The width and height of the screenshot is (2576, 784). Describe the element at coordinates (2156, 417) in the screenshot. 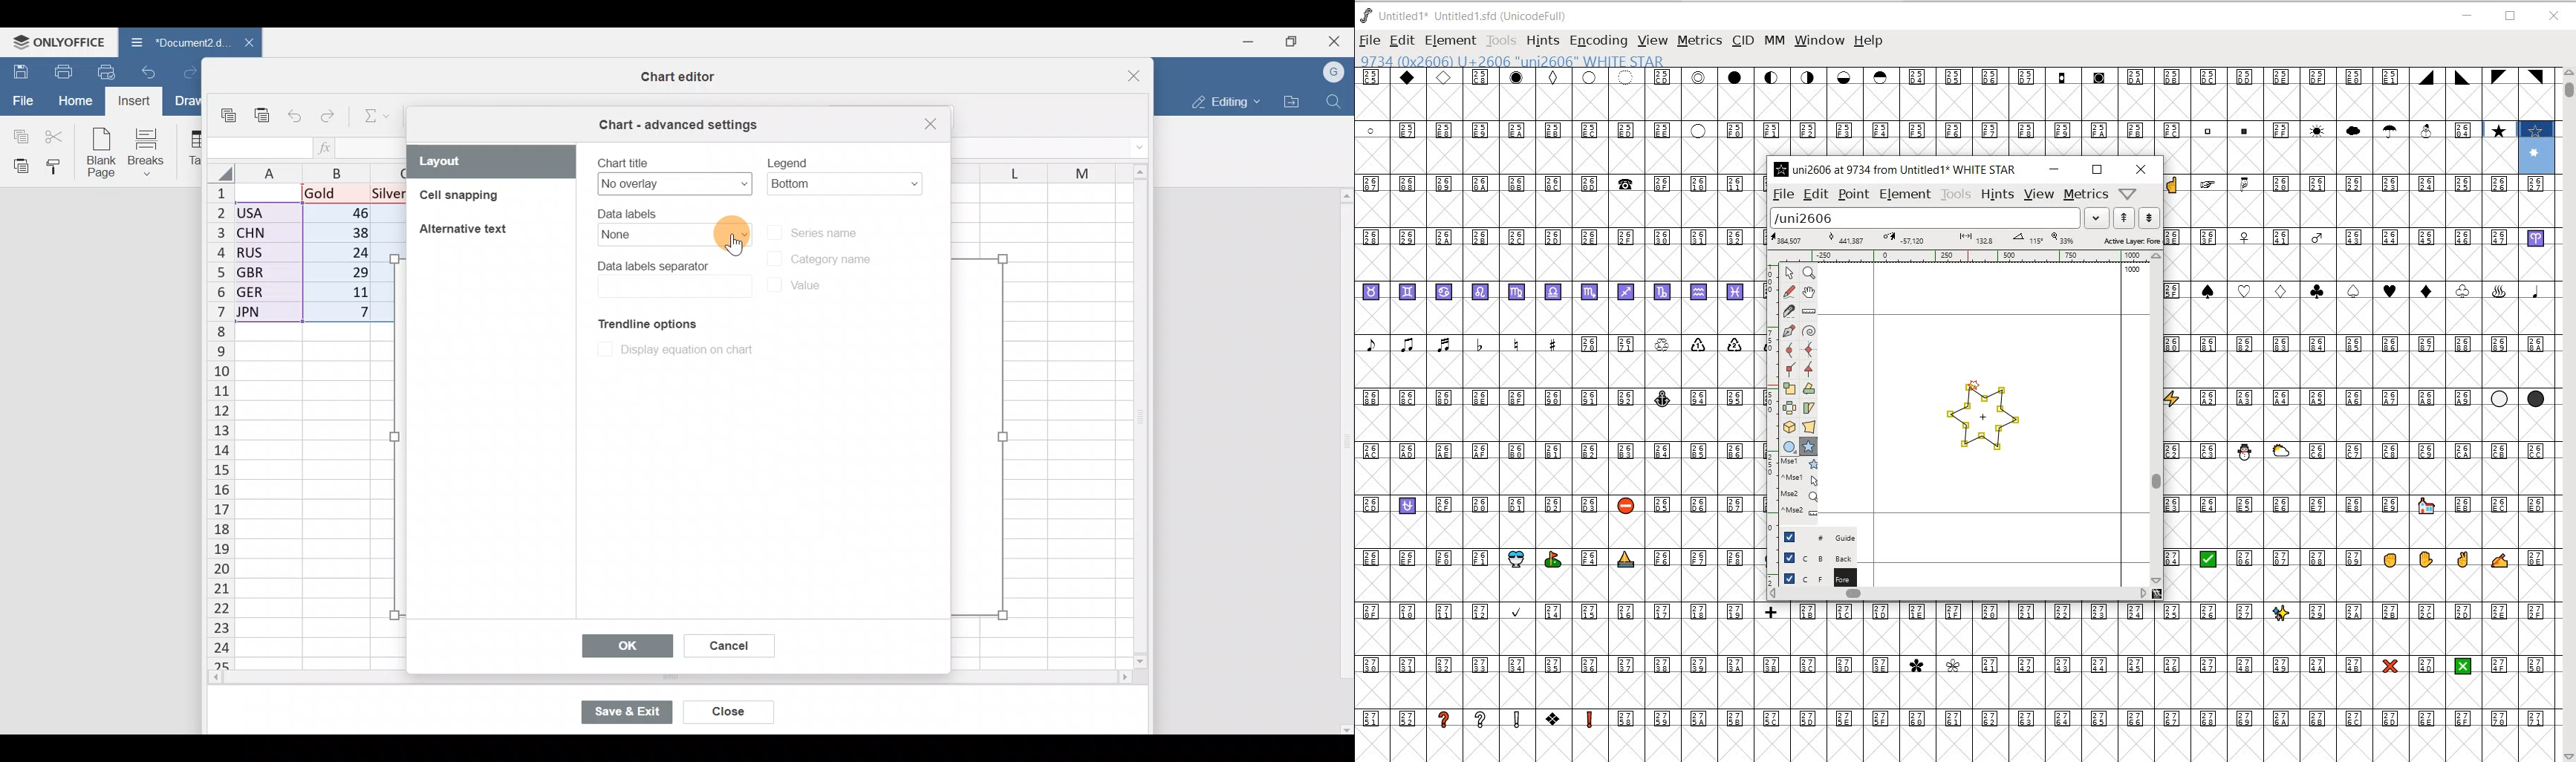

I see `SCROLLBAR` at that location.